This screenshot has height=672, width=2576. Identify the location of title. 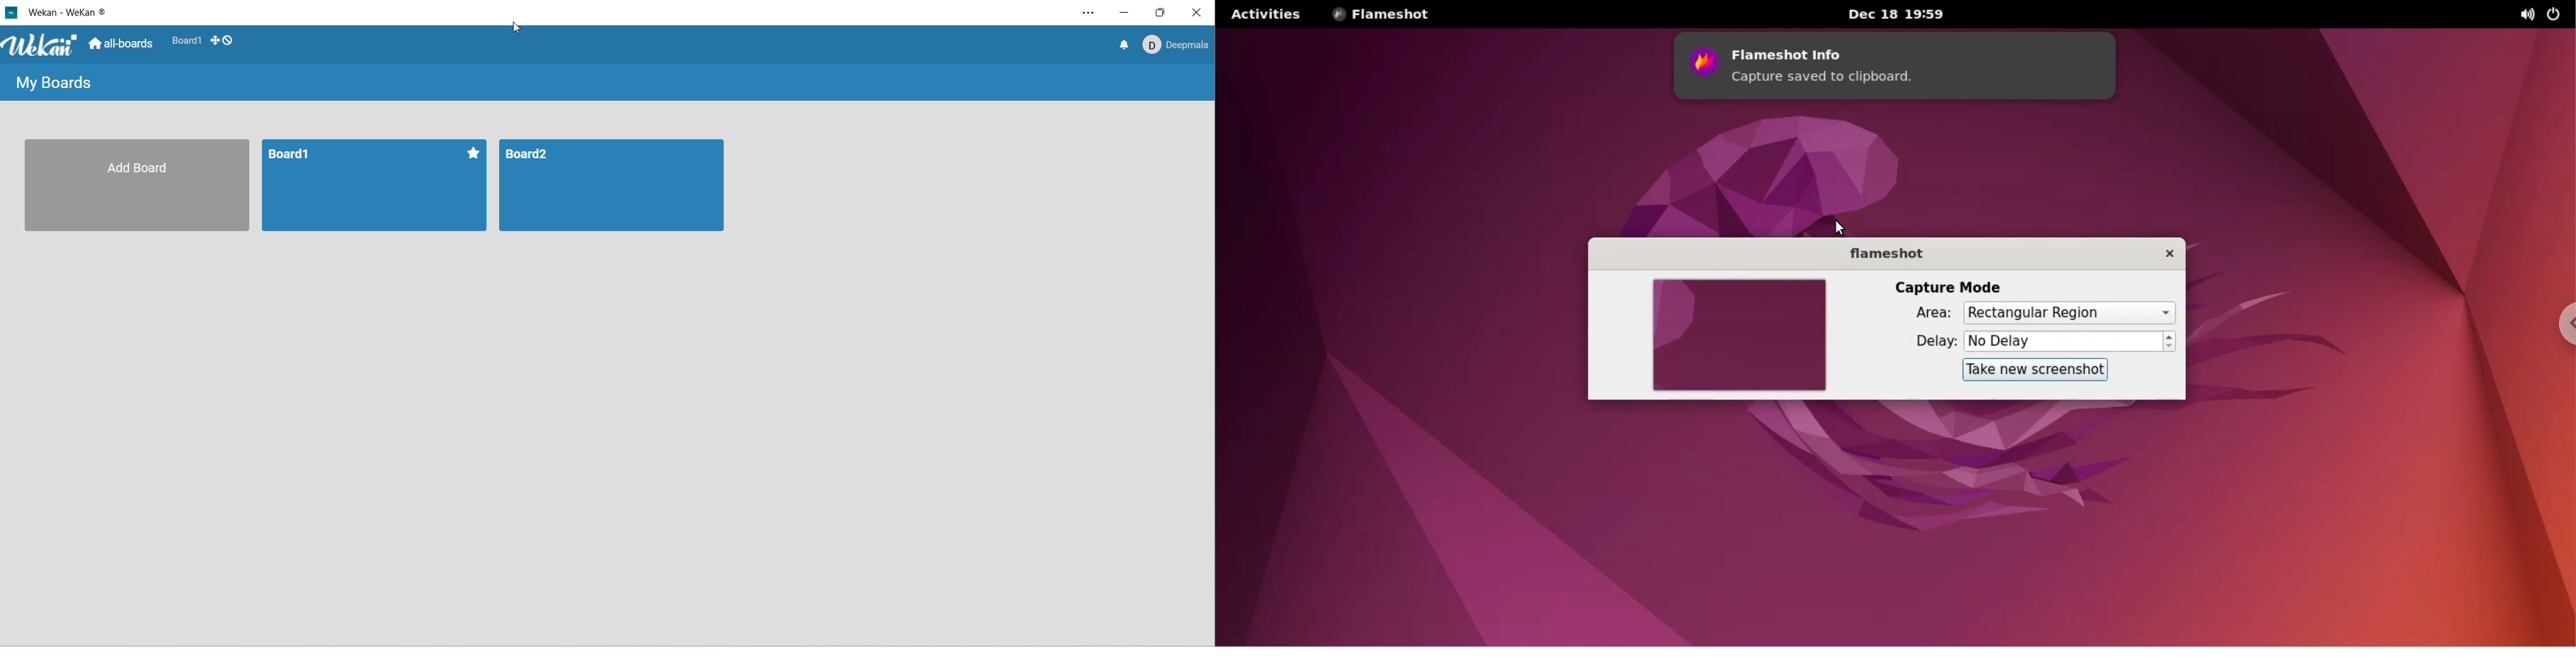
(68, 13).